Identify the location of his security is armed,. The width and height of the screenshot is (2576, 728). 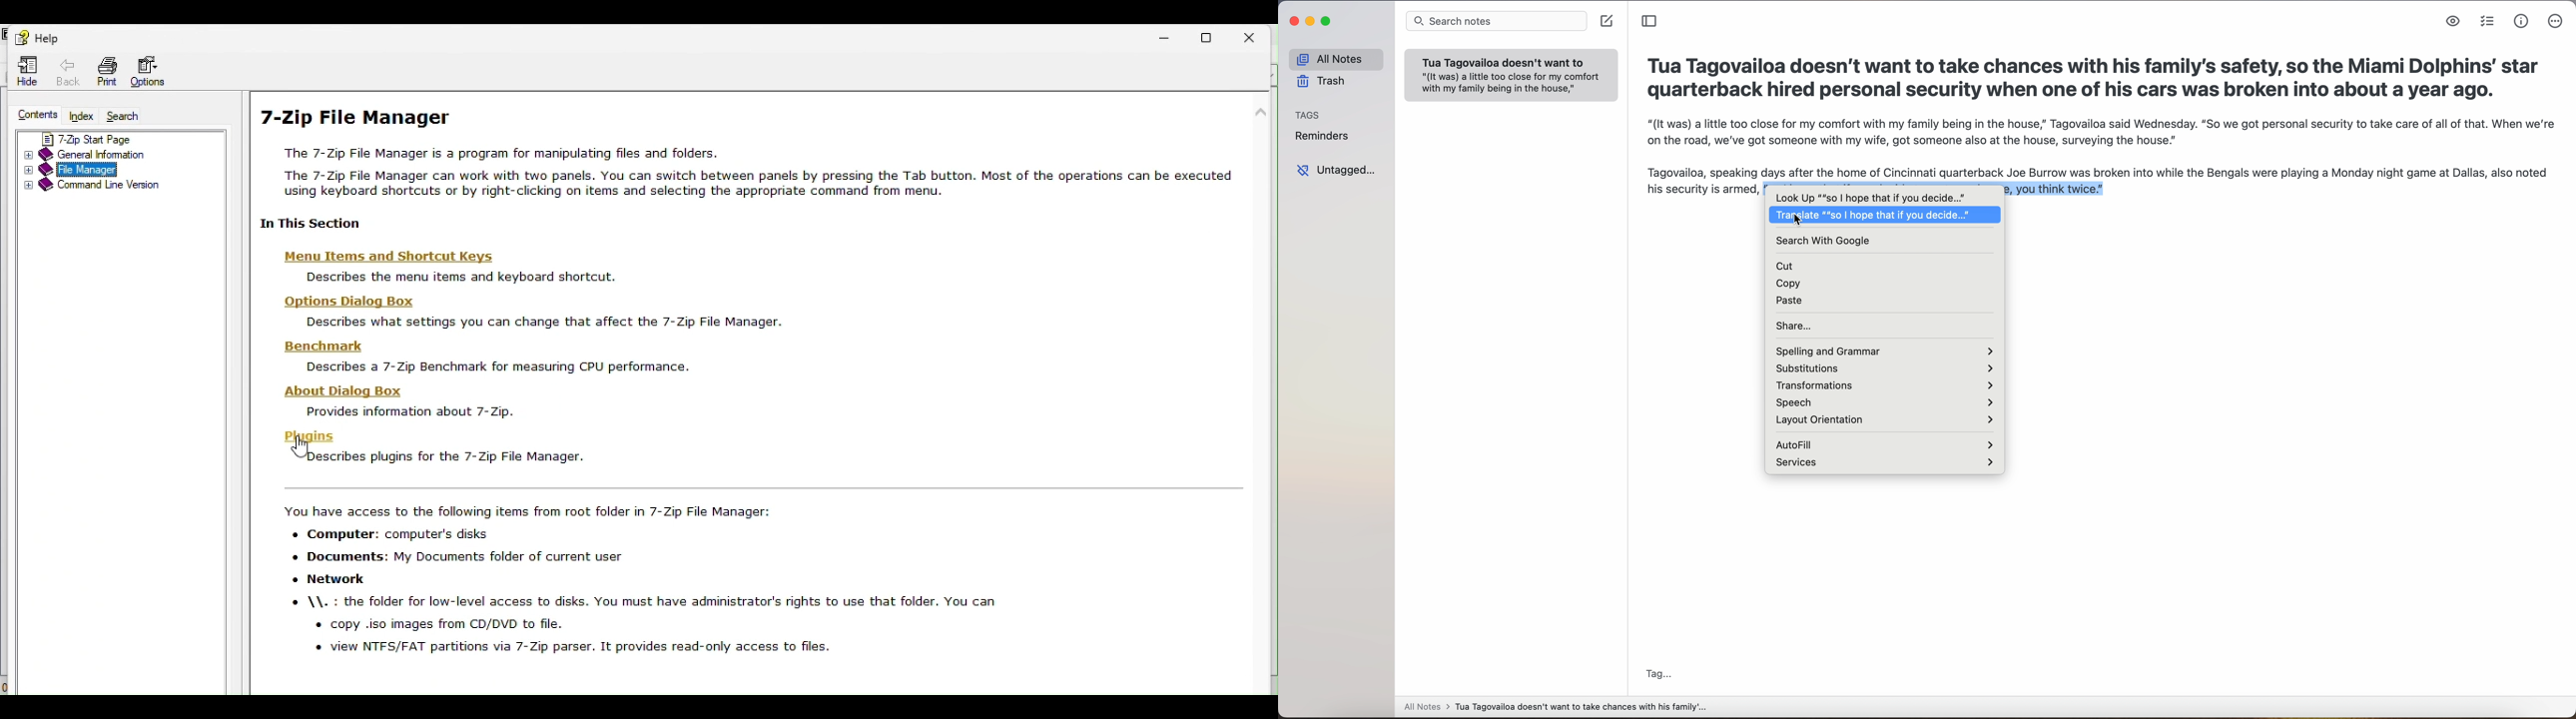
(1703, 189).